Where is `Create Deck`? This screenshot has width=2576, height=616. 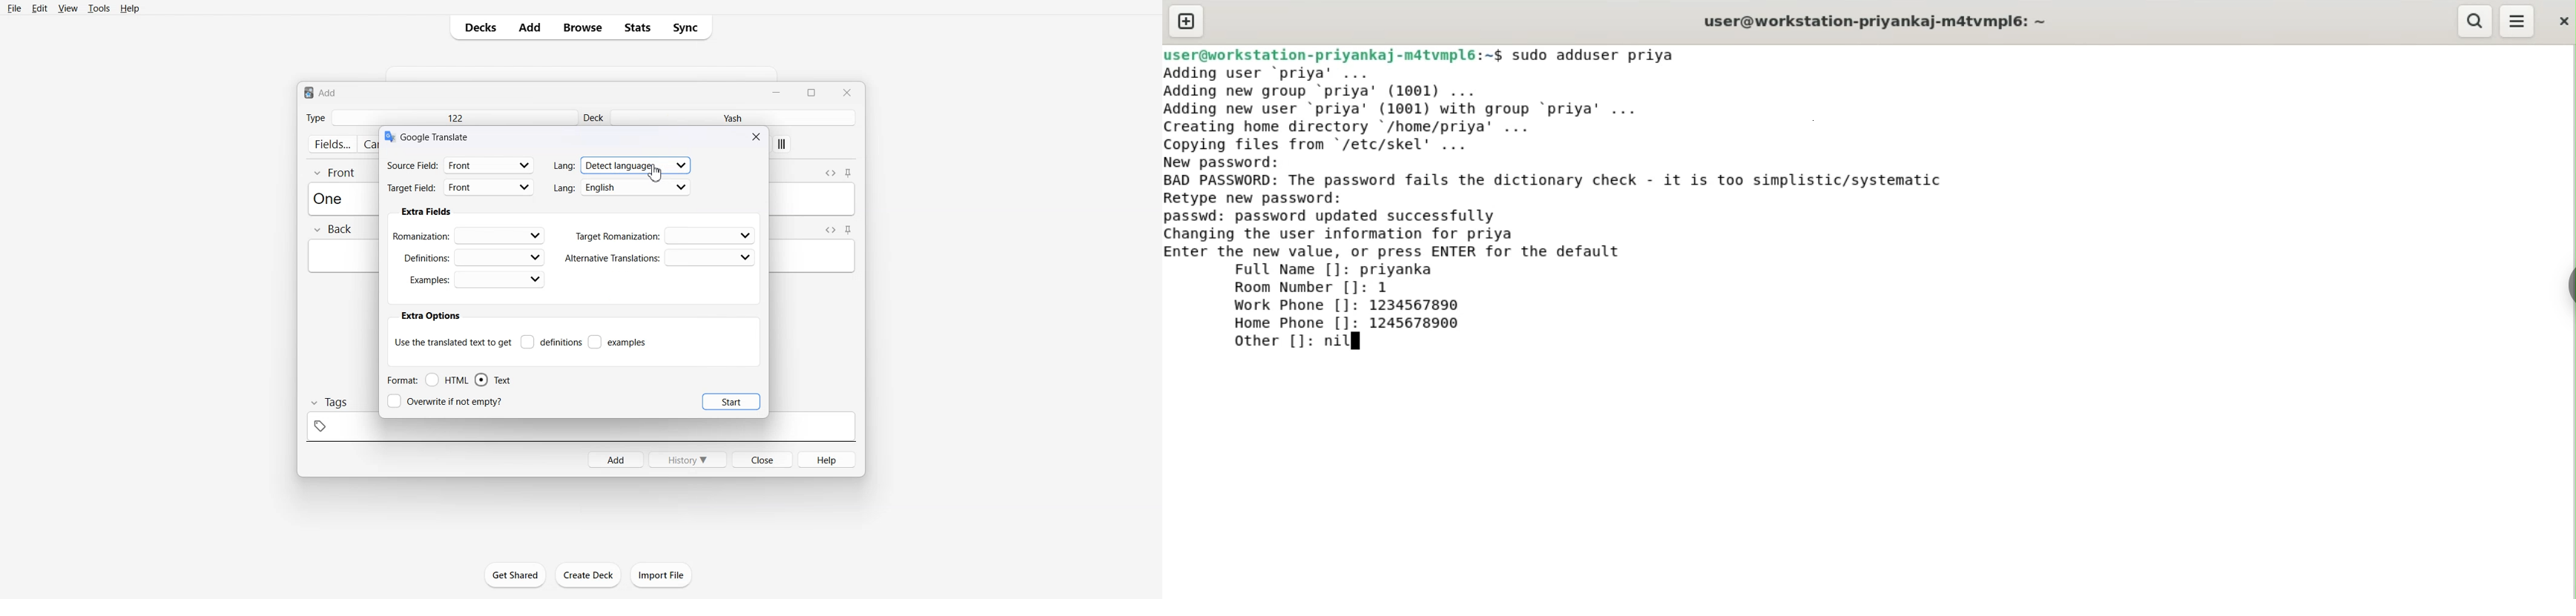 Create Deck is located at coordinates (588, 575).